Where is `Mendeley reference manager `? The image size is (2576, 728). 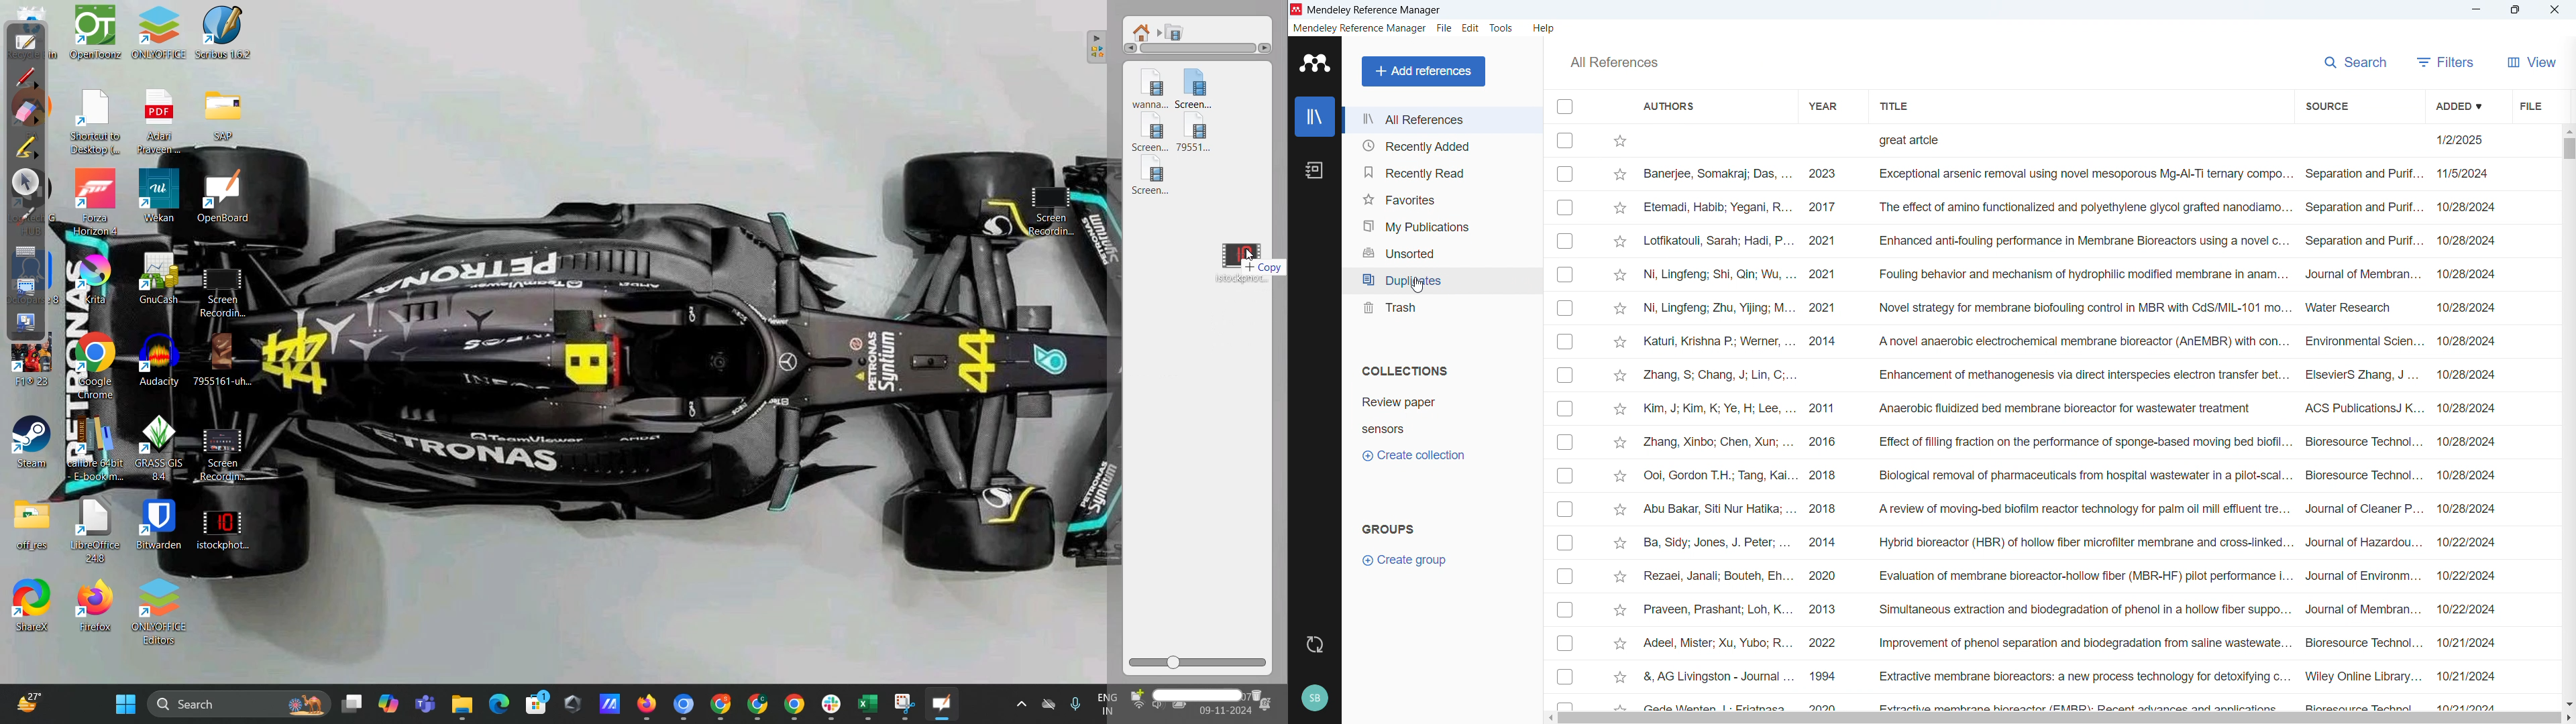 Mendeley reference manager  is located at coordinates (1361, 29).